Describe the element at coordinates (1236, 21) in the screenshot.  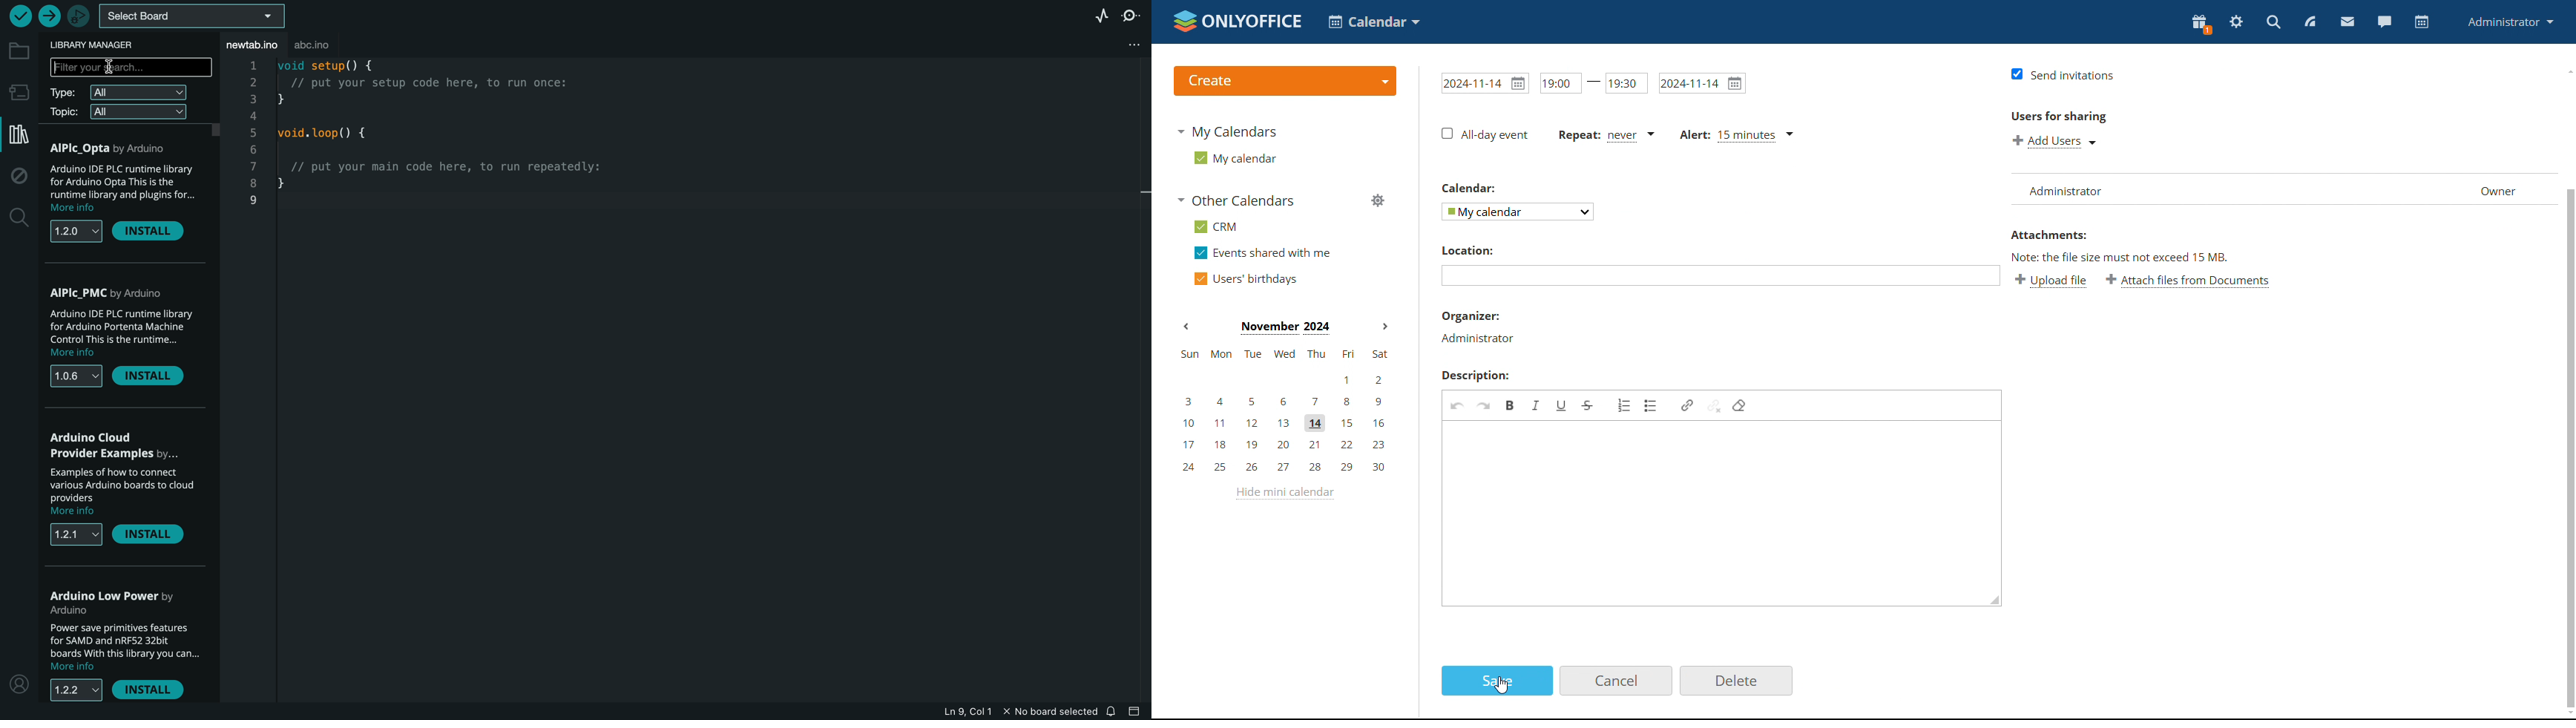
I see `logo` at that location.